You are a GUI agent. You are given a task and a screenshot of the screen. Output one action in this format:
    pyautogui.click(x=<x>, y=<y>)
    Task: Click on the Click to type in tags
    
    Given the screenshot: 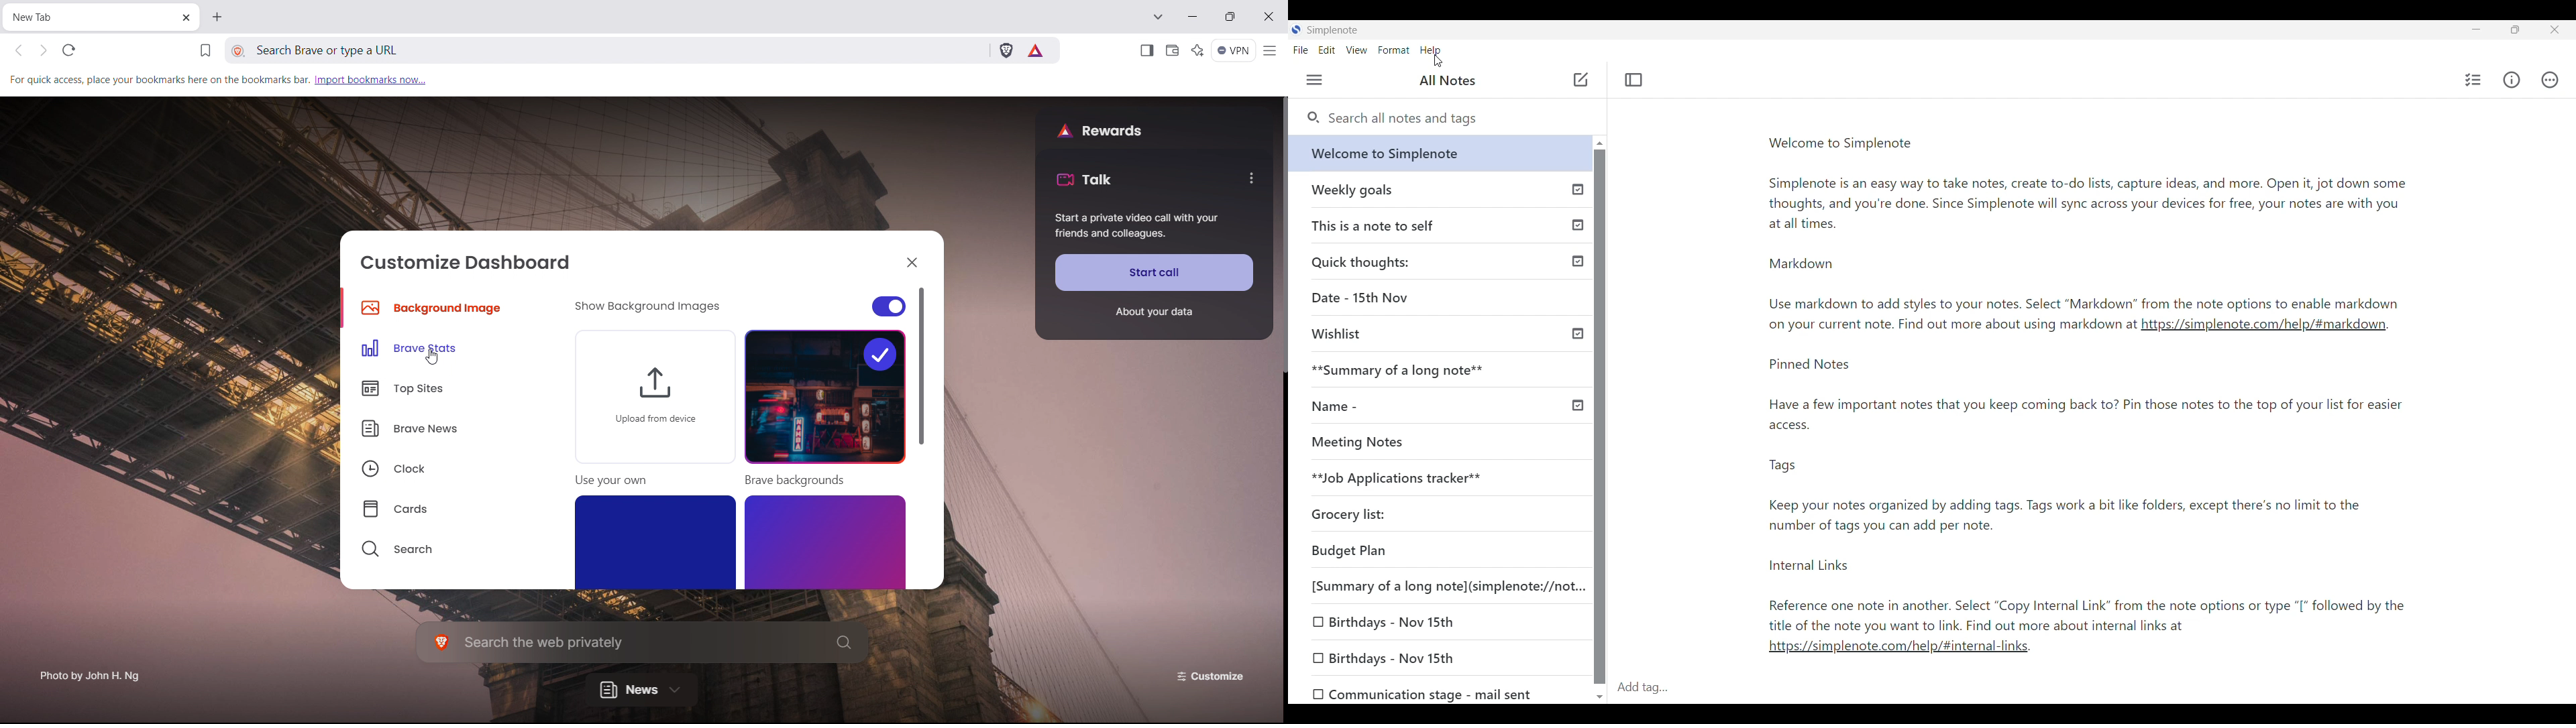 What is the action you would take?
    pyautogui.click(x=2094, y=688)
    